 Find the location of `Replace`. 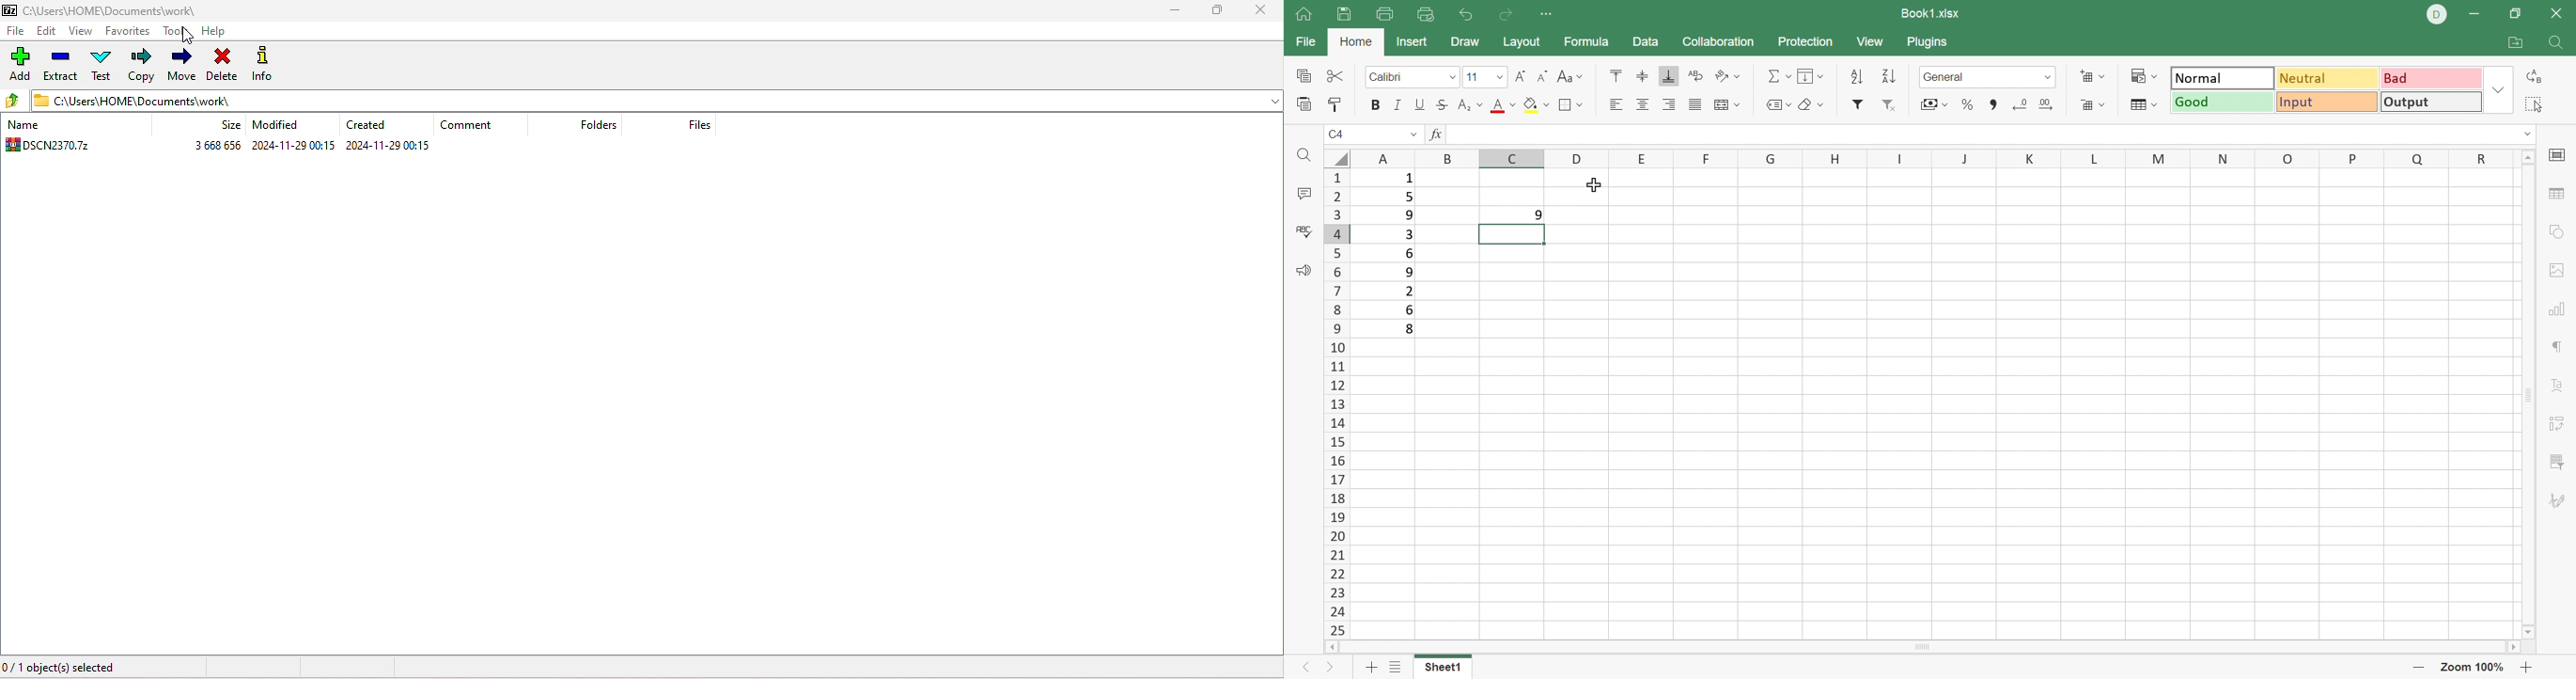

Replace is located at coordinates (2534, 75).